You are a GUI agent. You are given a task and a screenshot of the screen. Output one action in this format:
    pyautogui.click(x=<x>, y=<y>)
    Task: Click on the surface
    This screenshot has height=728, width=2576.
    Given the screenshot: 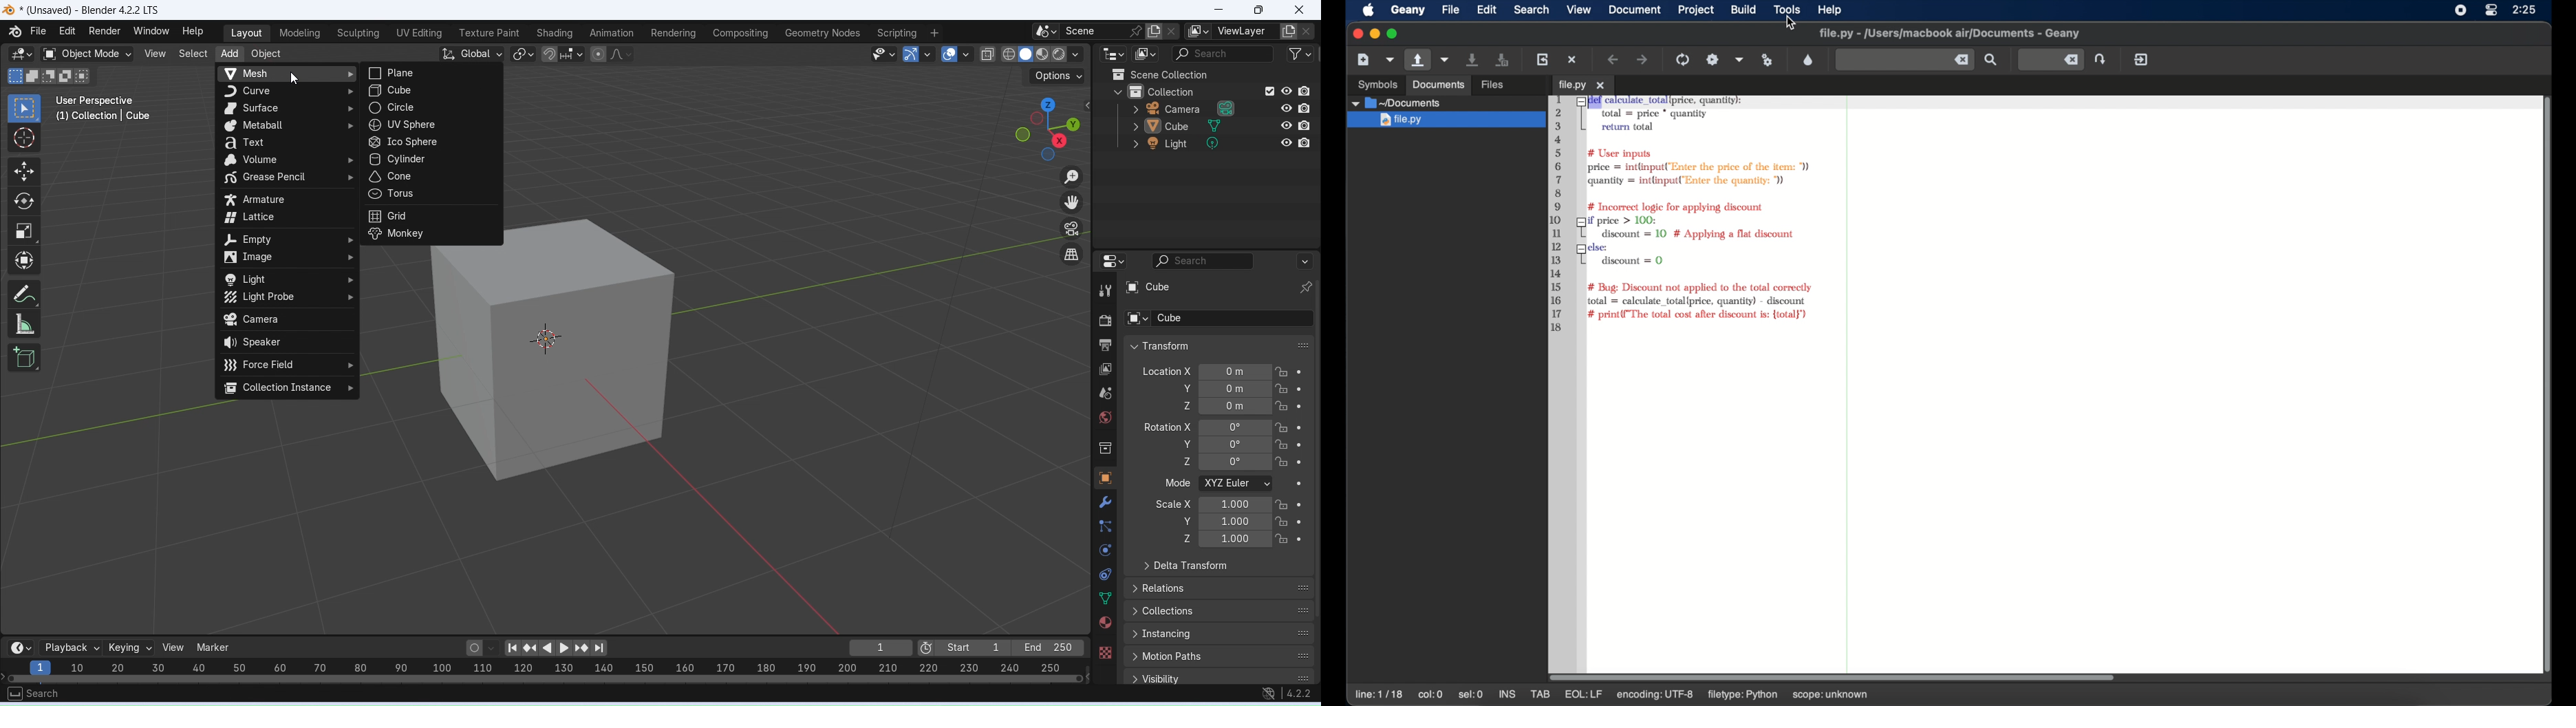 What is the action you would take?
    pyautogui.click(x=286, y=109)
    